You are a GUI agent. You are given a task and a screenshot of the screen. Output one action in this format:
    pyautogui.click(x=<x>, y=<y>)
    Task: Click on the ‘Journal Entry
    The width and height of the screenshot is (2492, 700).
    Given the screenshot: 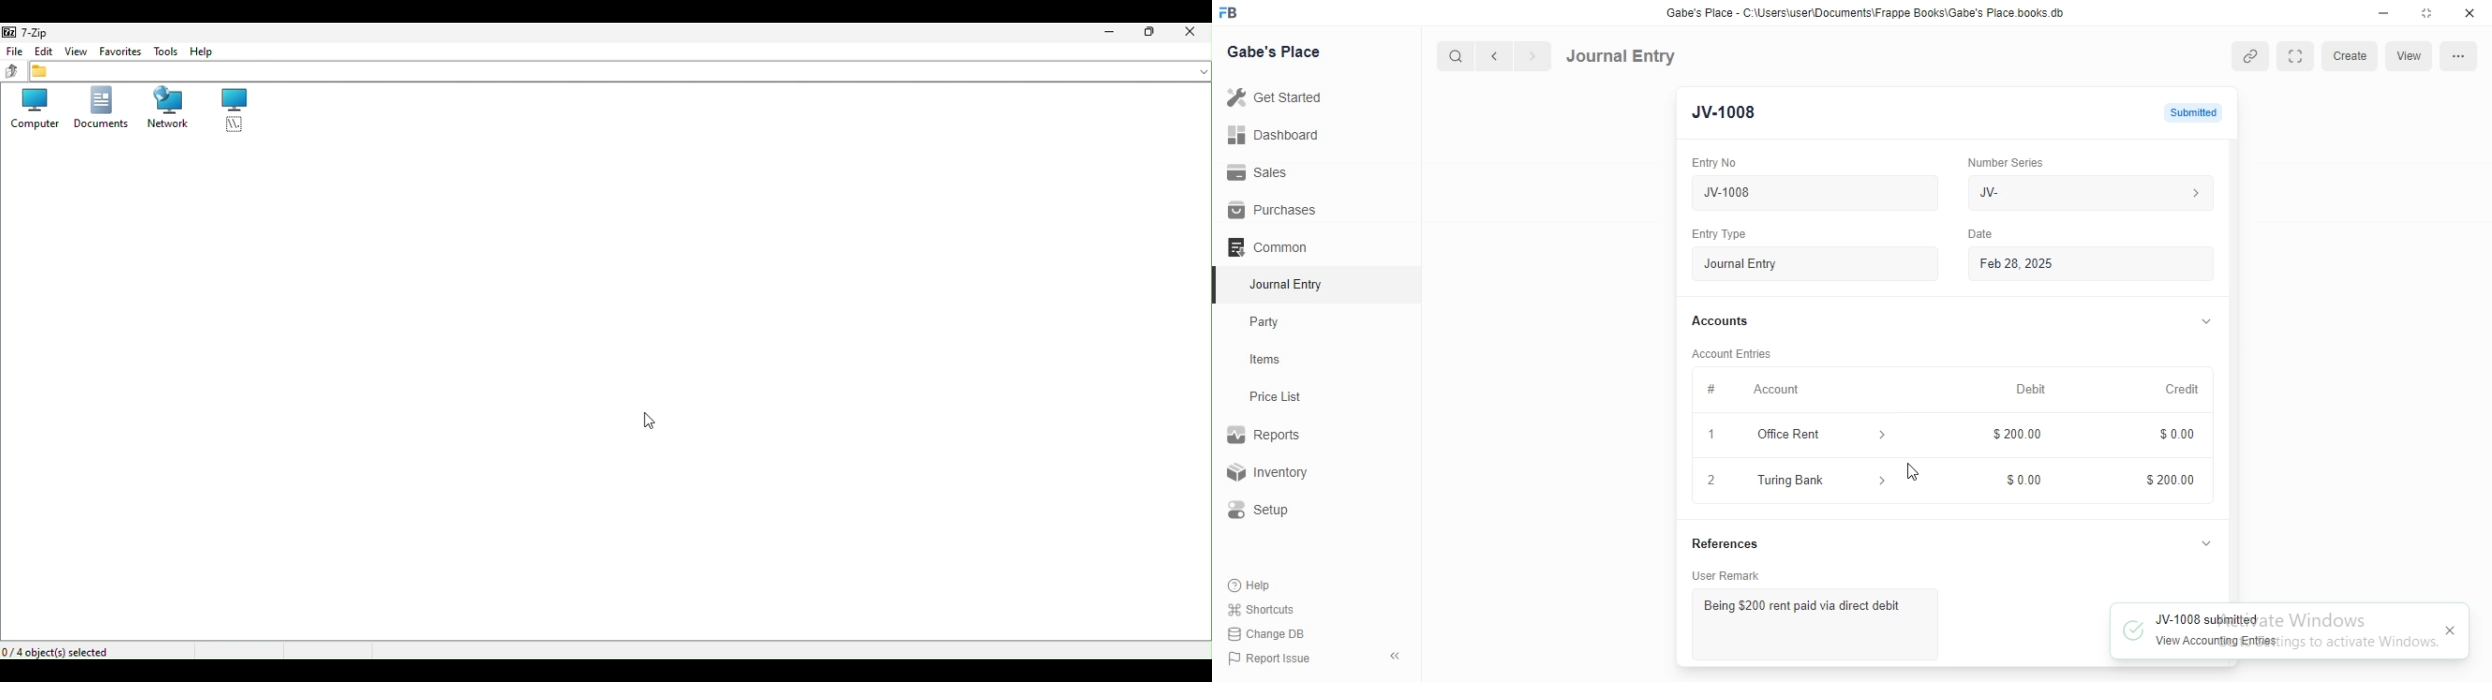 What is the action you would take?
    pyautogui.click(x=1289, y=284)
    